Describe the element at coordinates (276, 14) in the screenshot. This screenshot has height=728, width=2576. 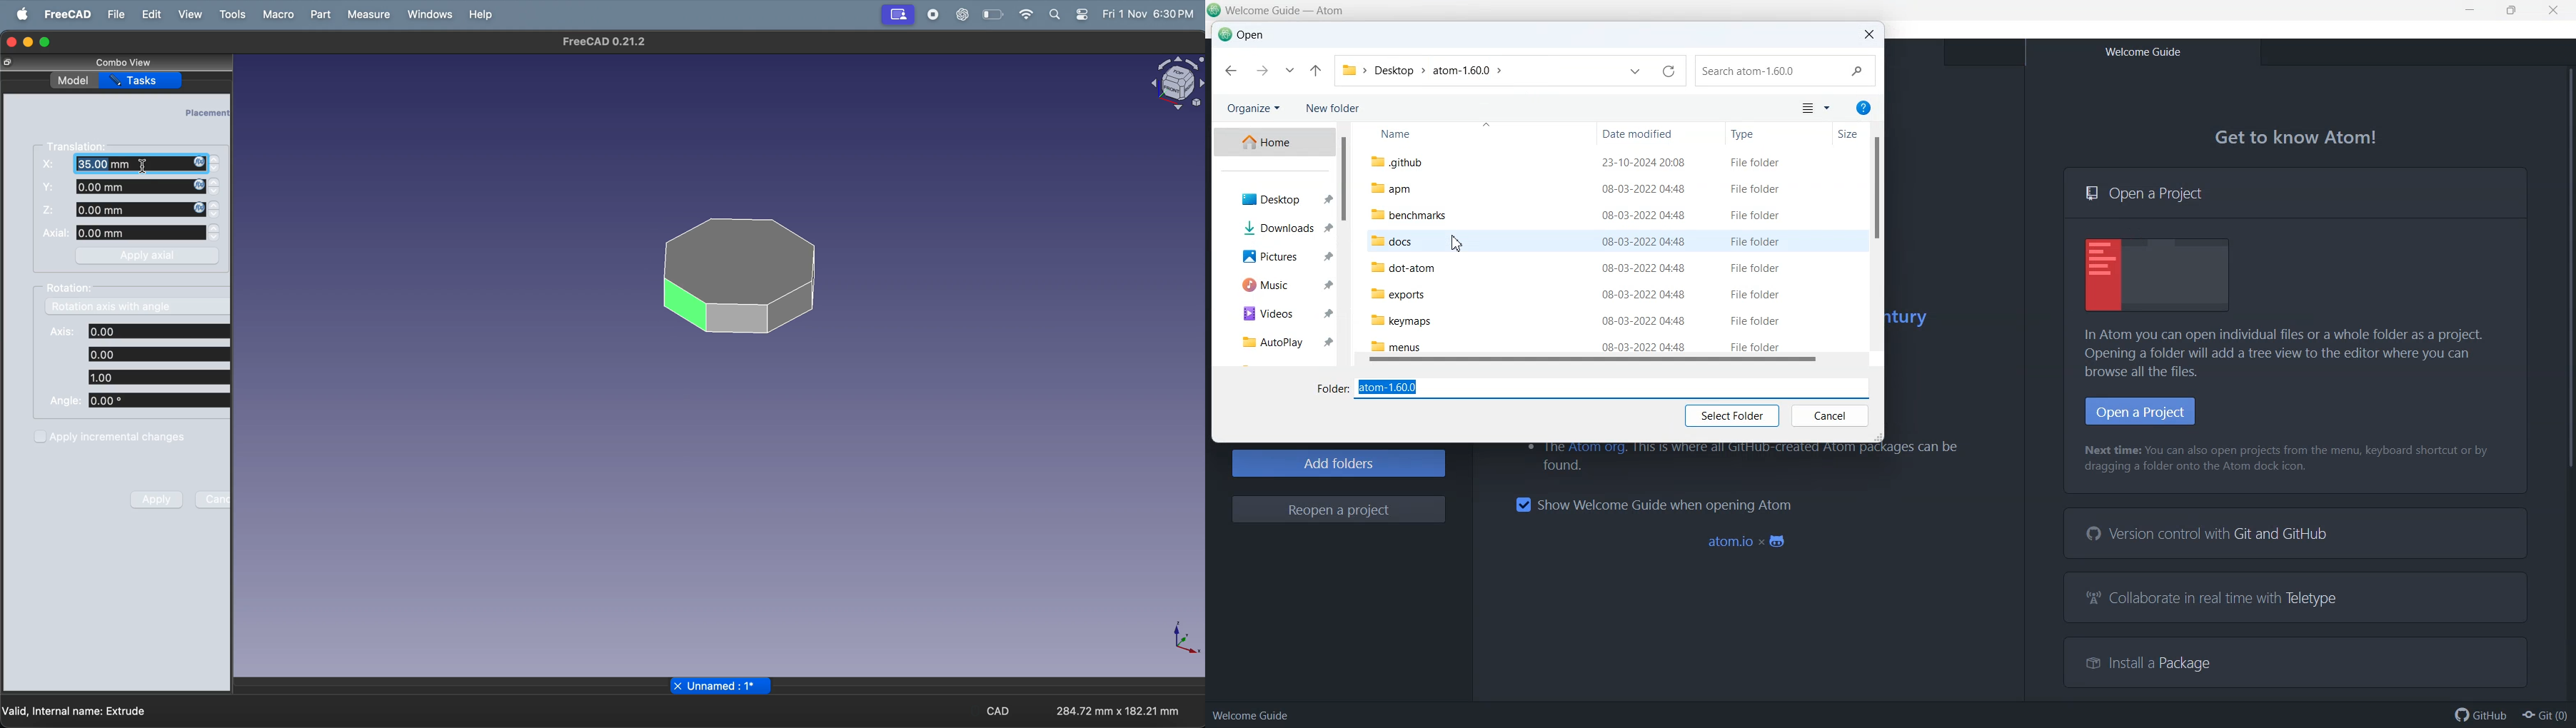
I see `macro` at that location.